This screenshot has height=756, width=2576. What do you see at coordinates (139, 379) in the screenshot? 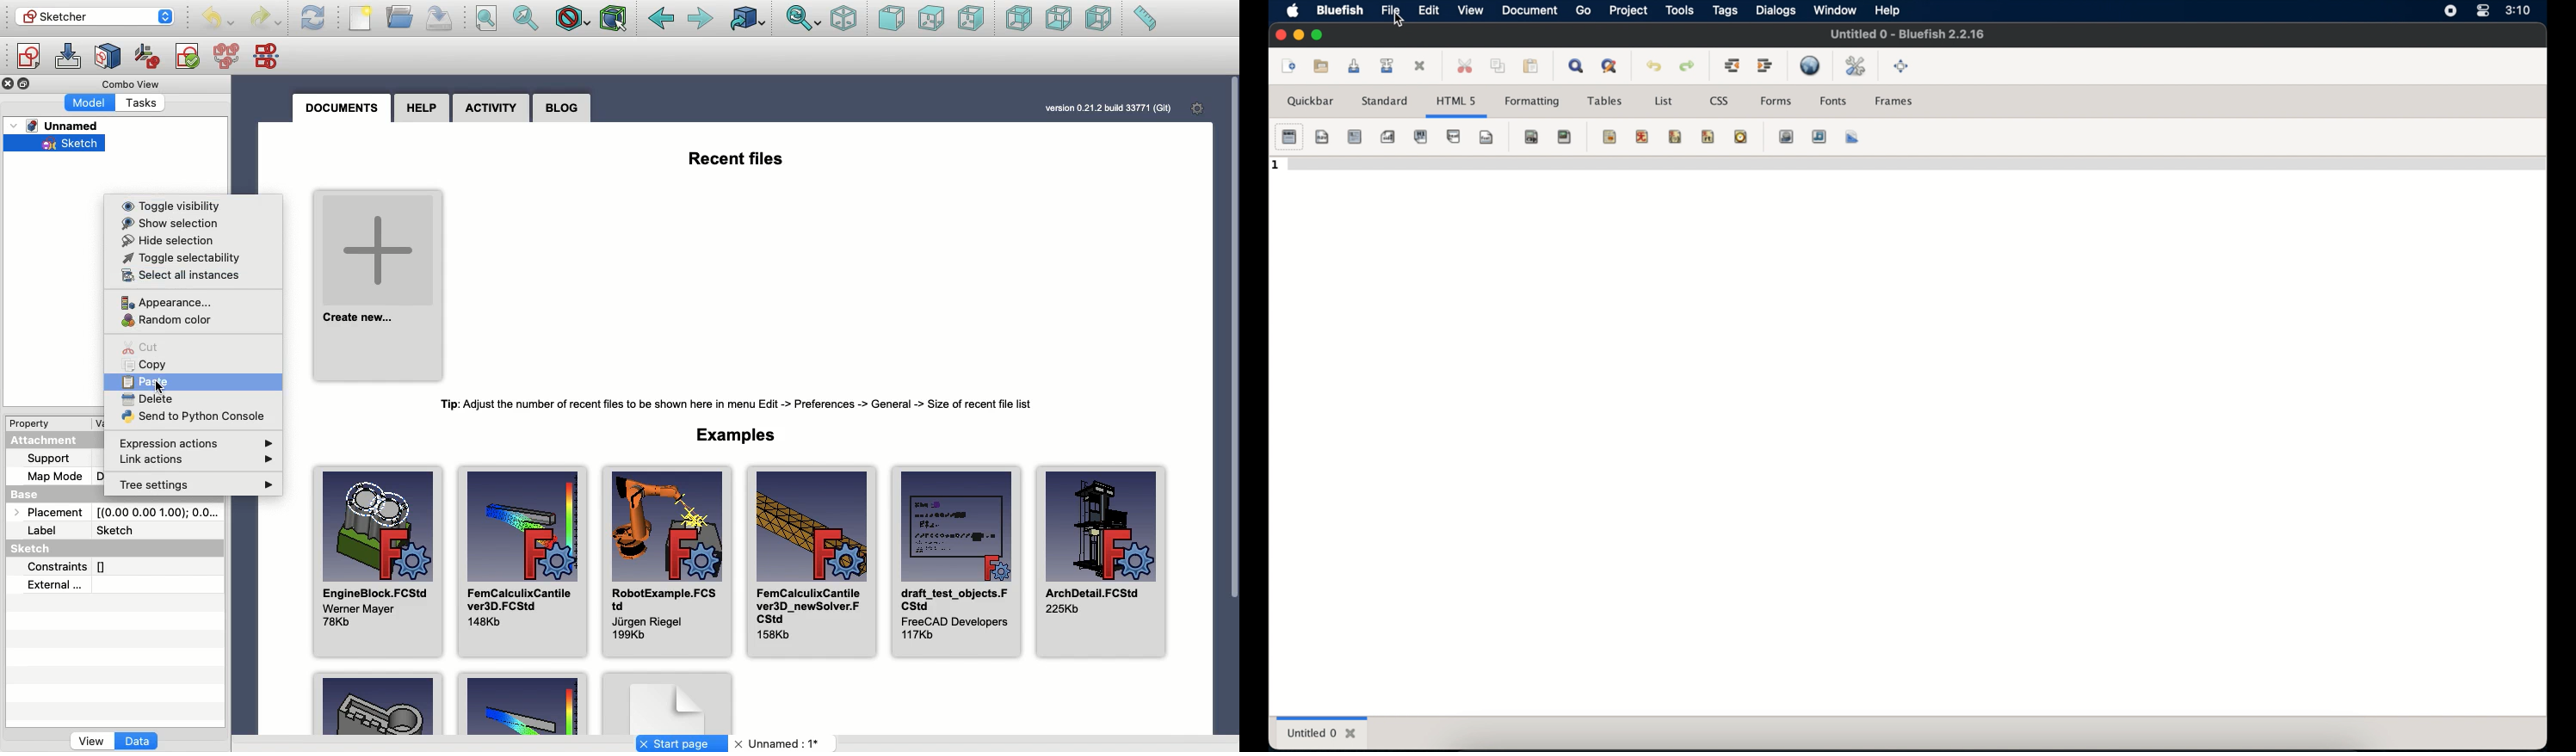
I see `Paste` at bounding box center [139, 379].